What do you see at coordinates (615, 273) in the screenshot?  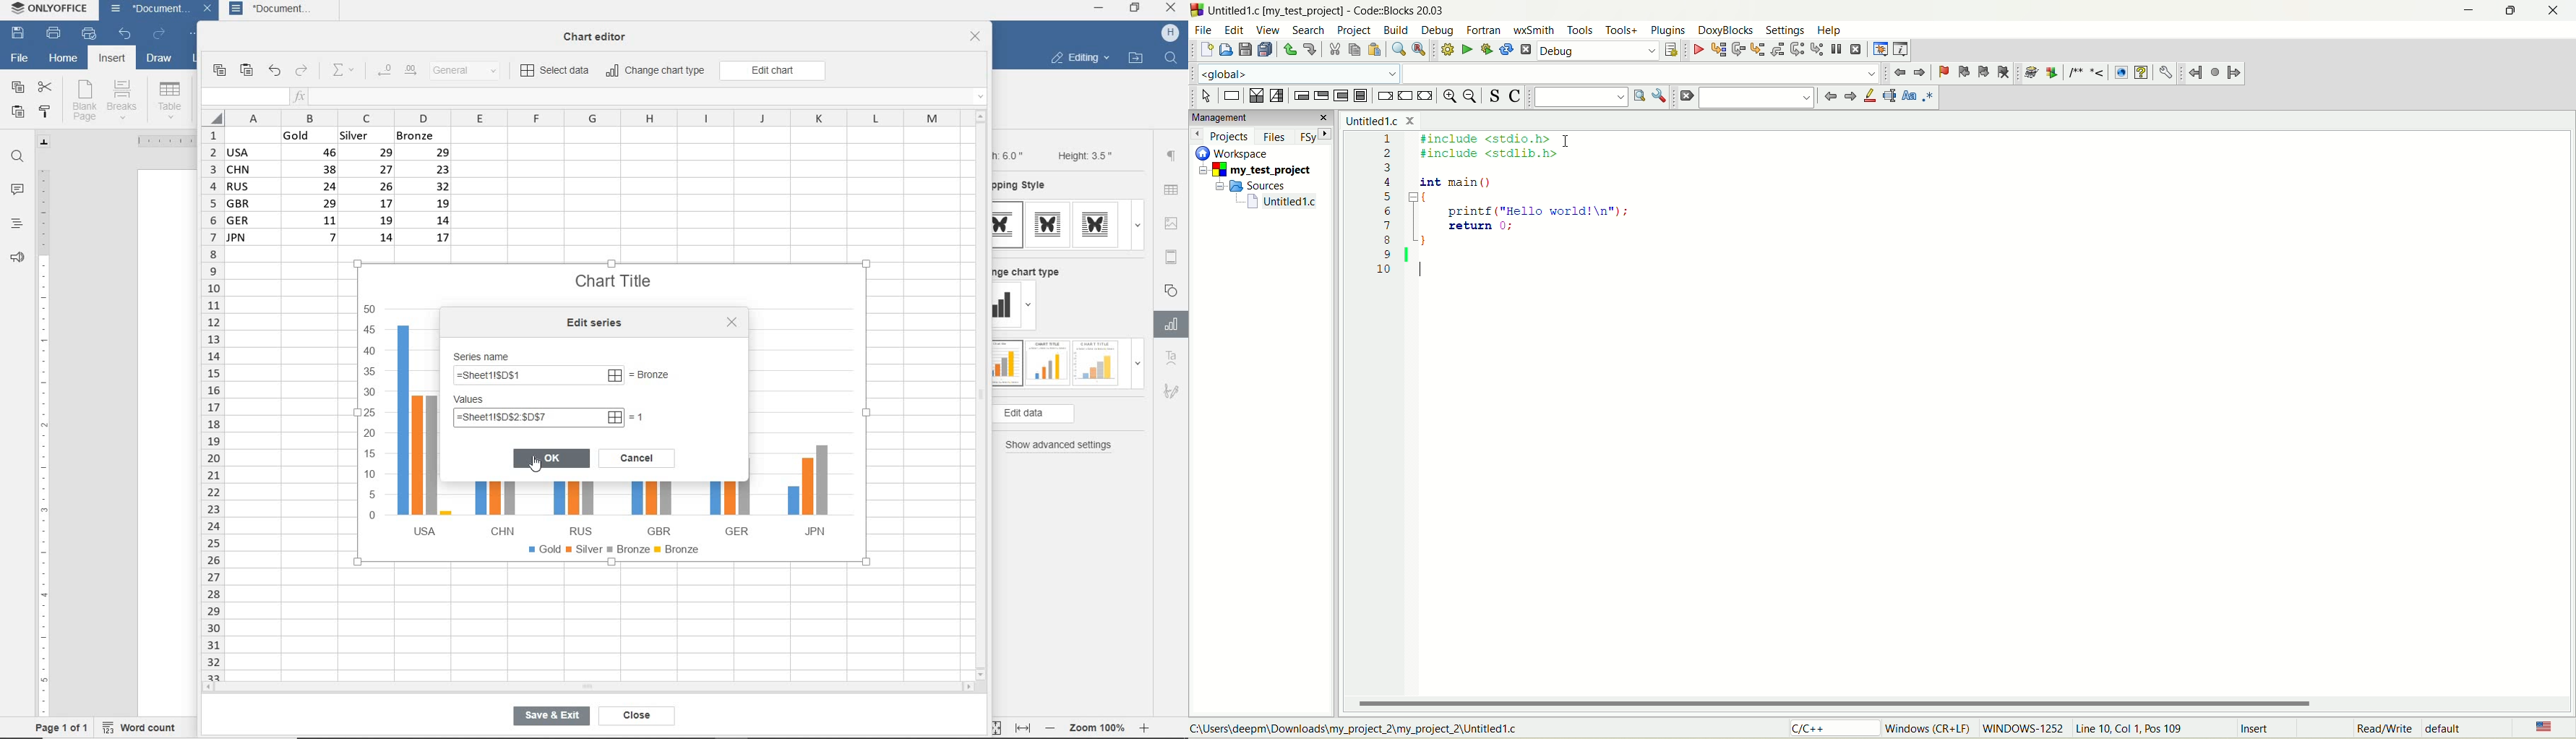 I see `Chart Title` at bounding box center [615, 273].